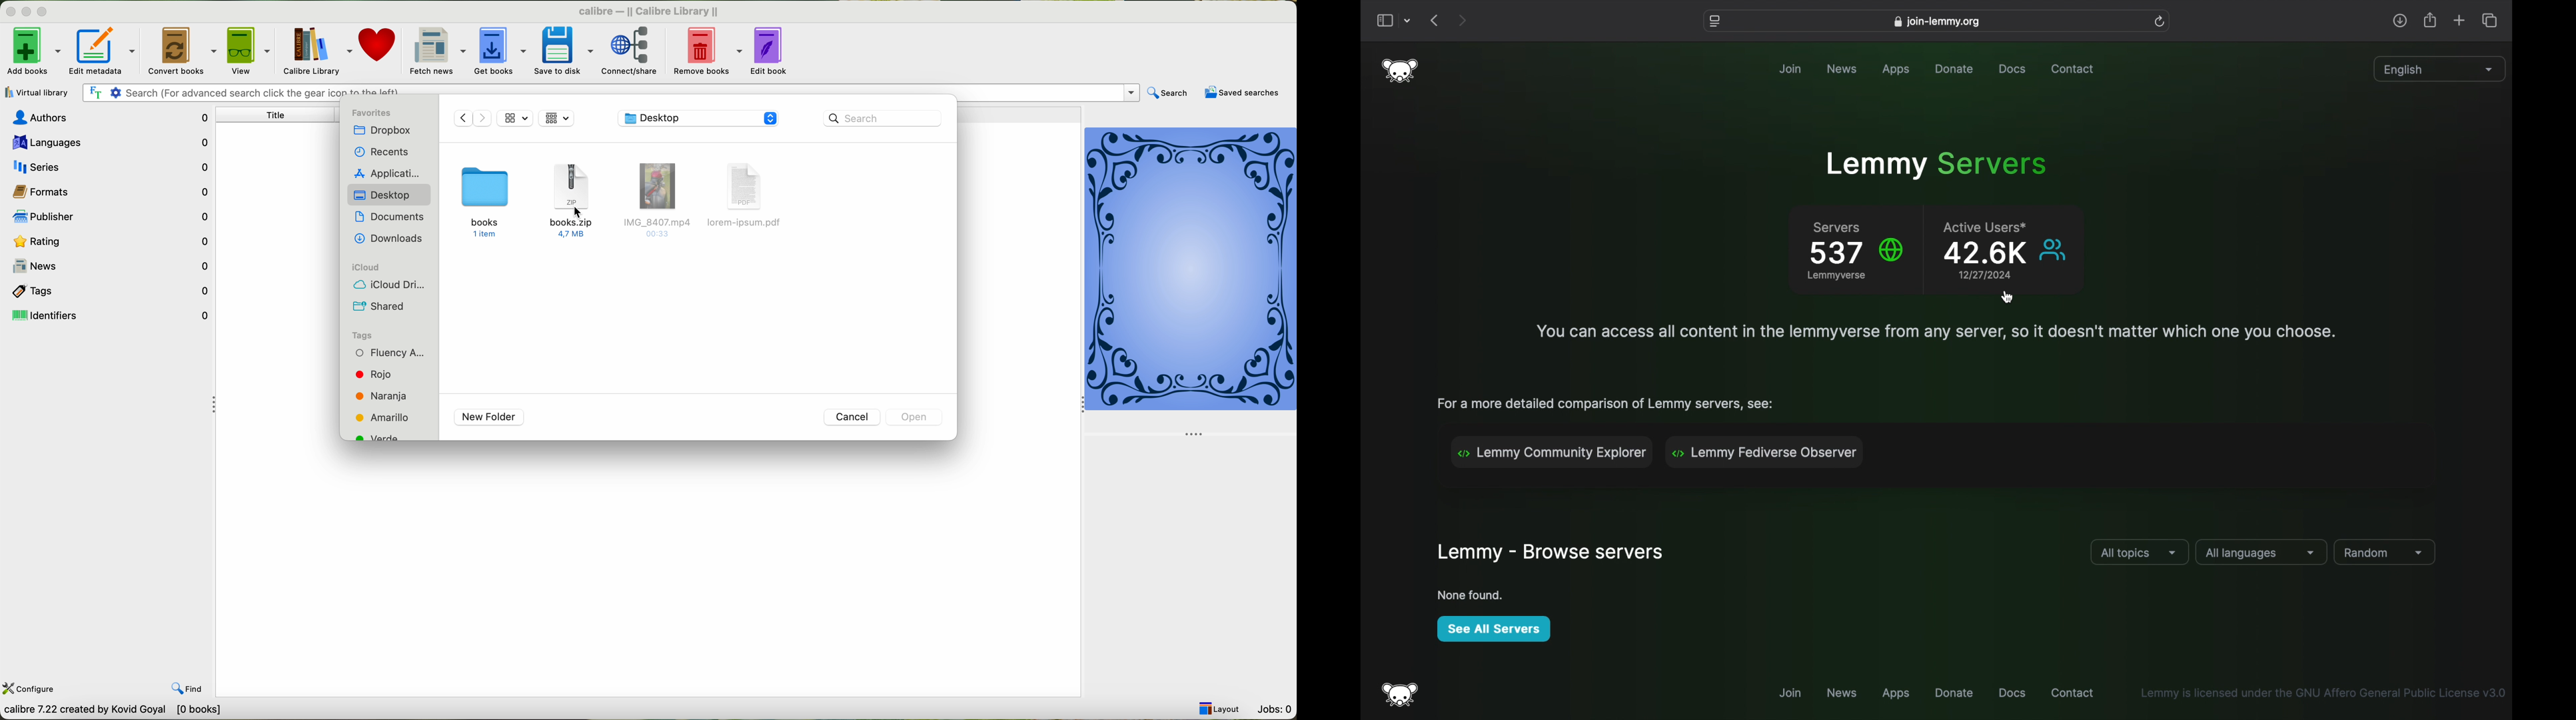 This screenshot has width=2576, height=728. What do you see at coordinates (366, 267) in the screenshot?
I see `icloud` at bounding box center [366, 267].